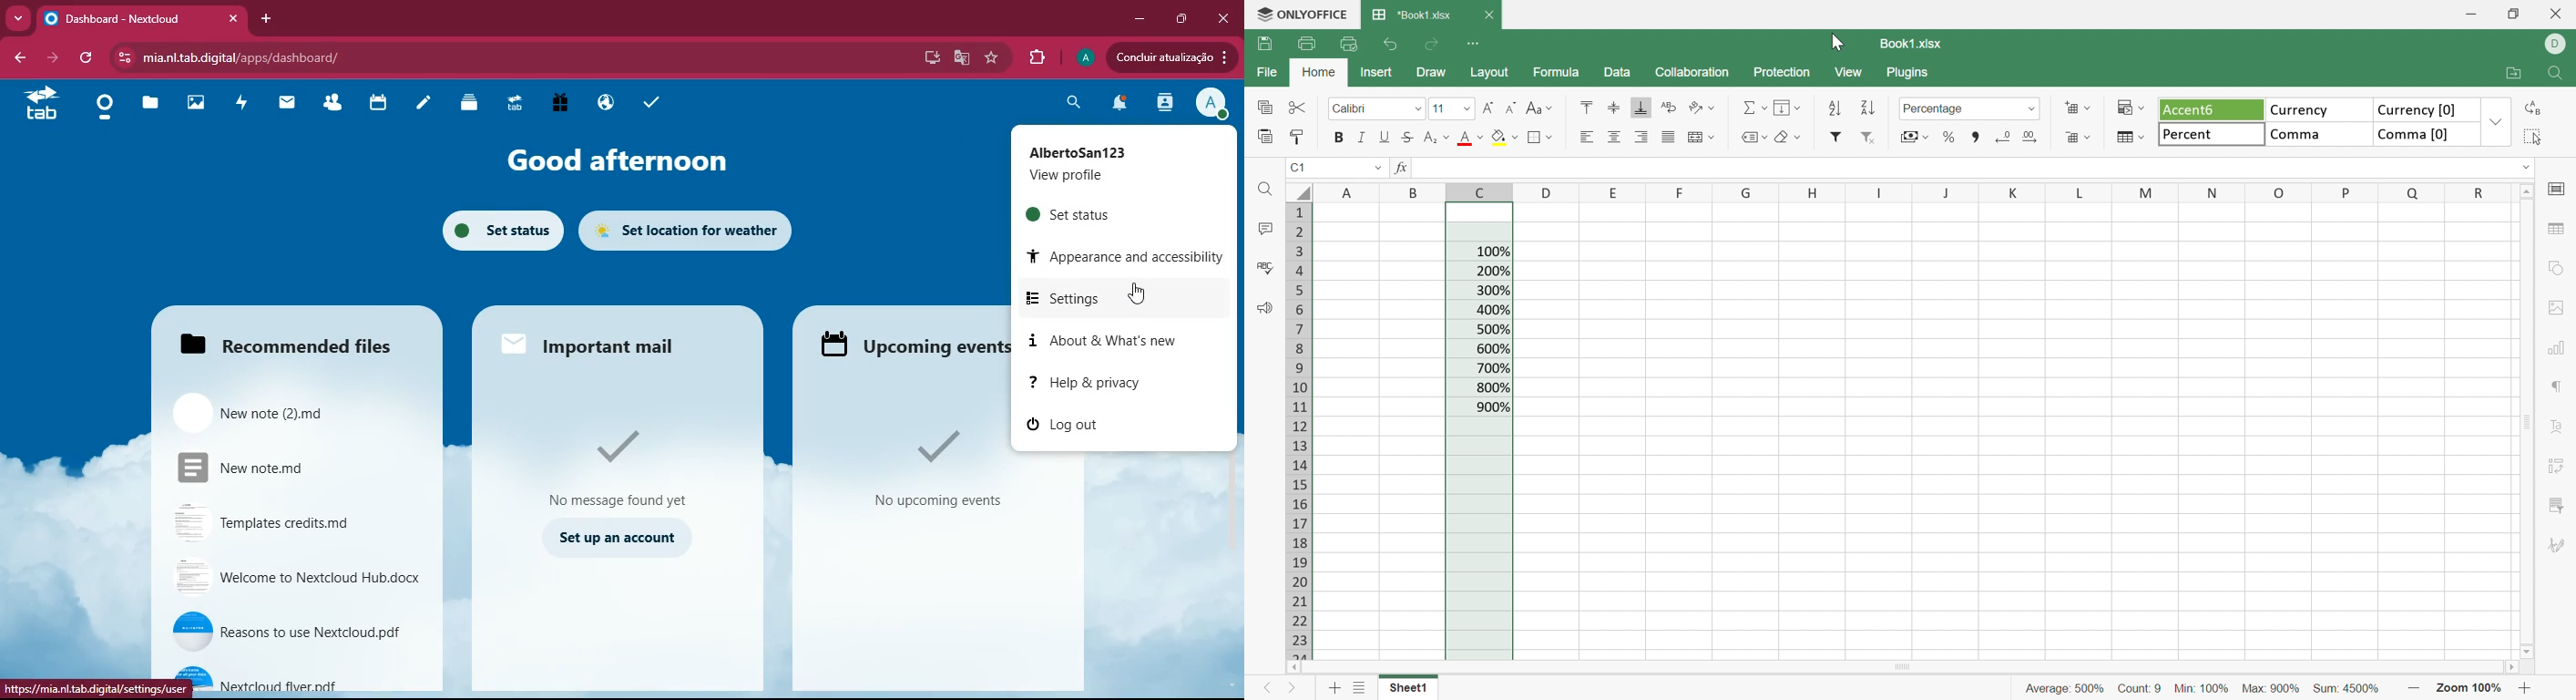 The height and width of the screenshot is (700, 2576). I want to click on google translate, so click(960, 57).